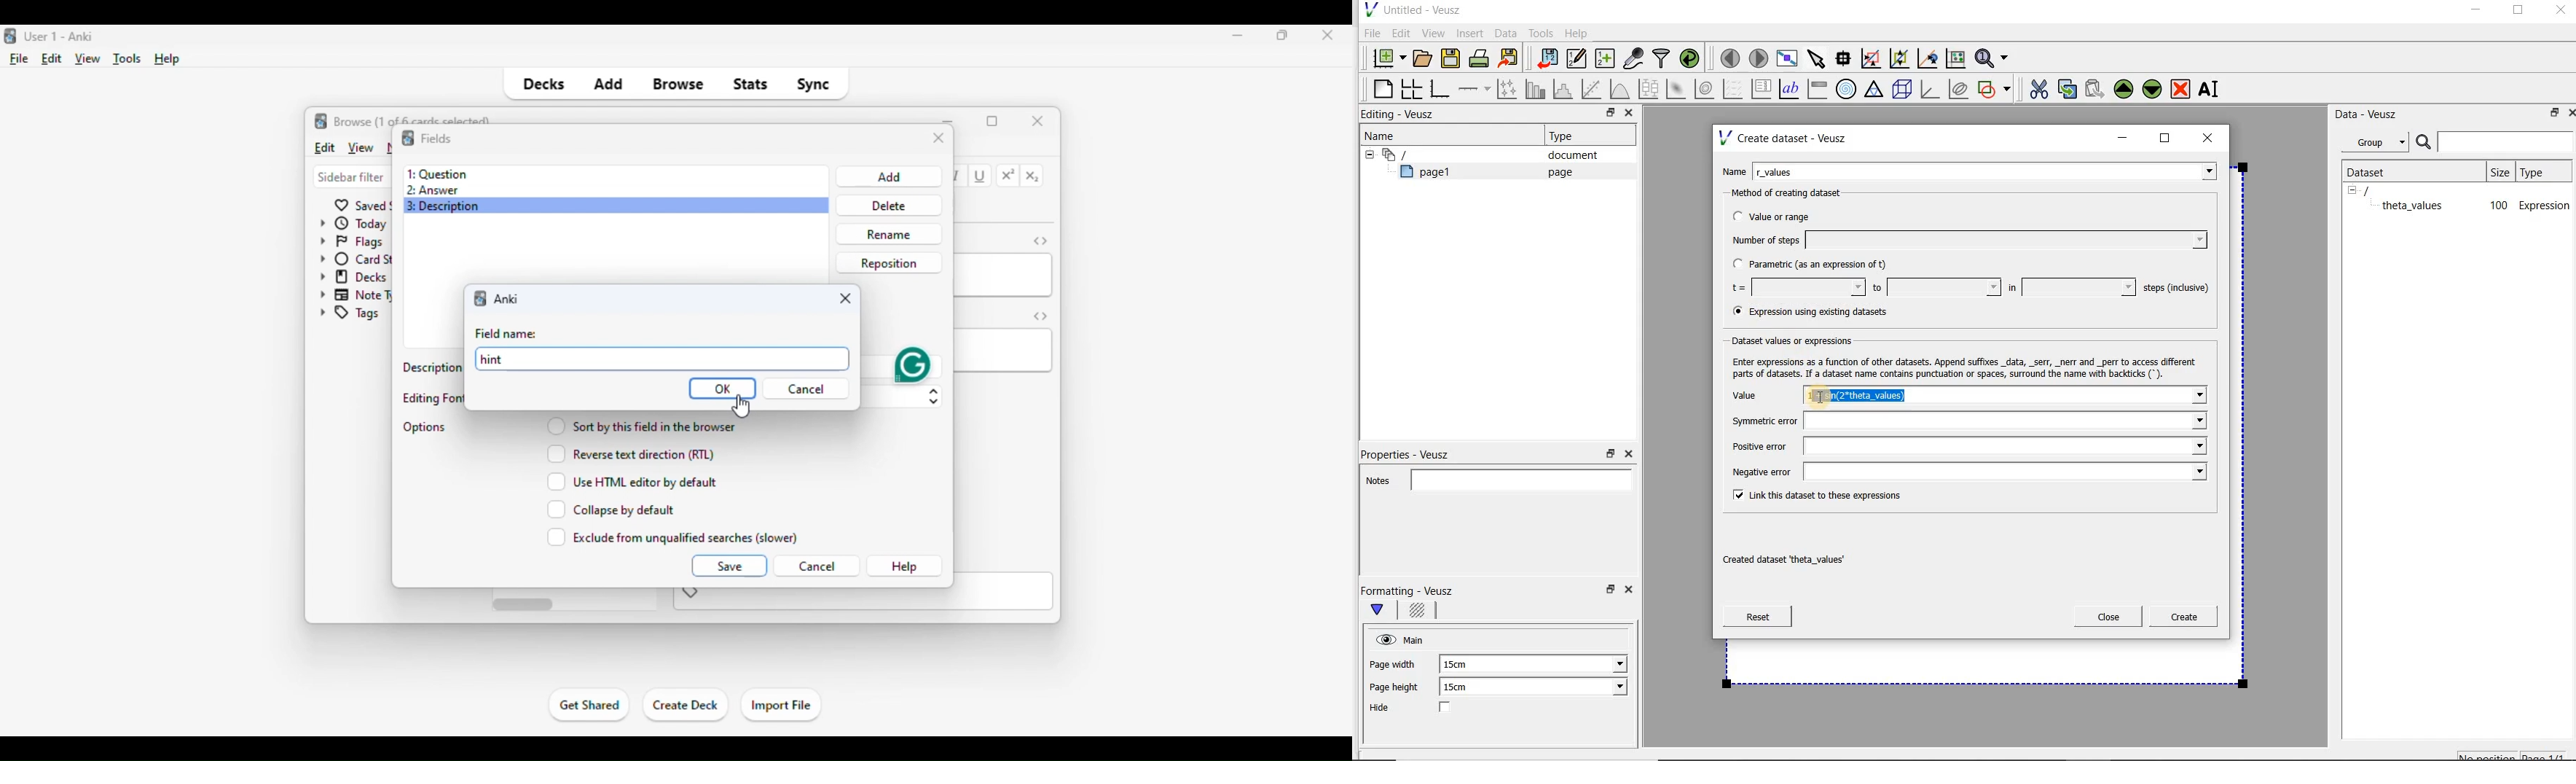 Image resolution: width=2576 pixels, height=784 pixels. What do you see at coordinates (1931, 90) in the screenshot?
I see `3d graph` at bounding box center [1931, 90].